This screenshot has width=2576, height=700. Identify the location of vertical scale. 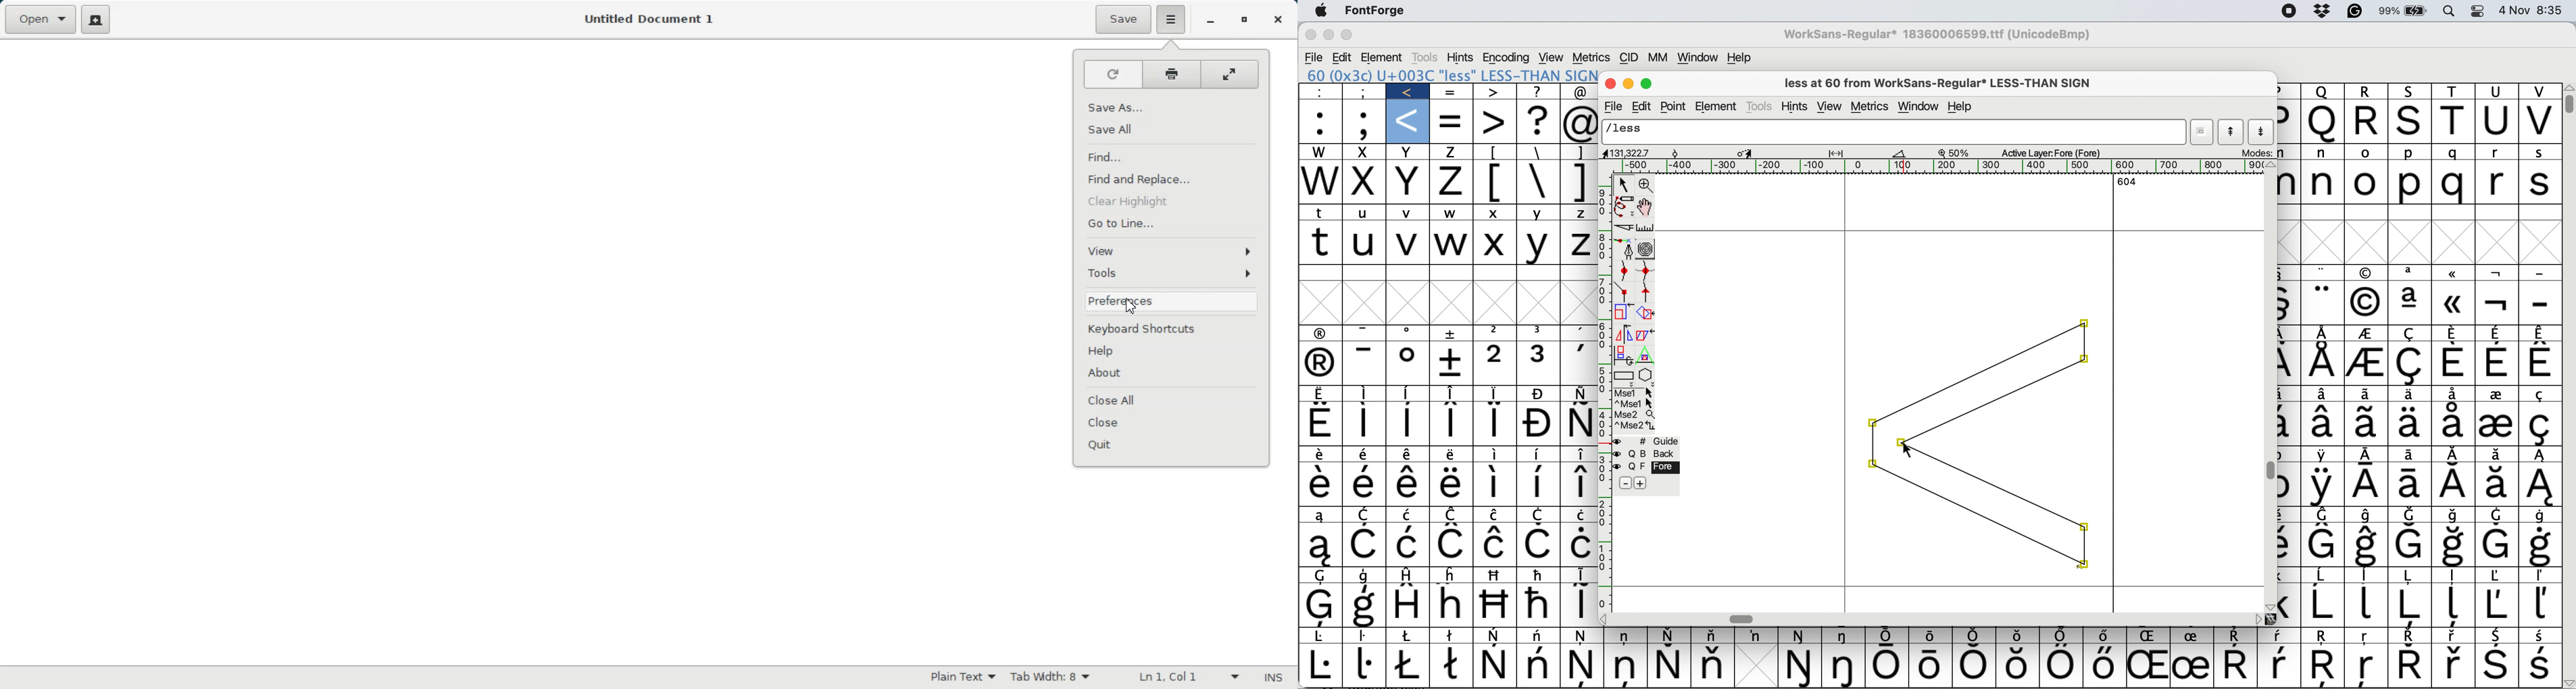
(1604, 395).